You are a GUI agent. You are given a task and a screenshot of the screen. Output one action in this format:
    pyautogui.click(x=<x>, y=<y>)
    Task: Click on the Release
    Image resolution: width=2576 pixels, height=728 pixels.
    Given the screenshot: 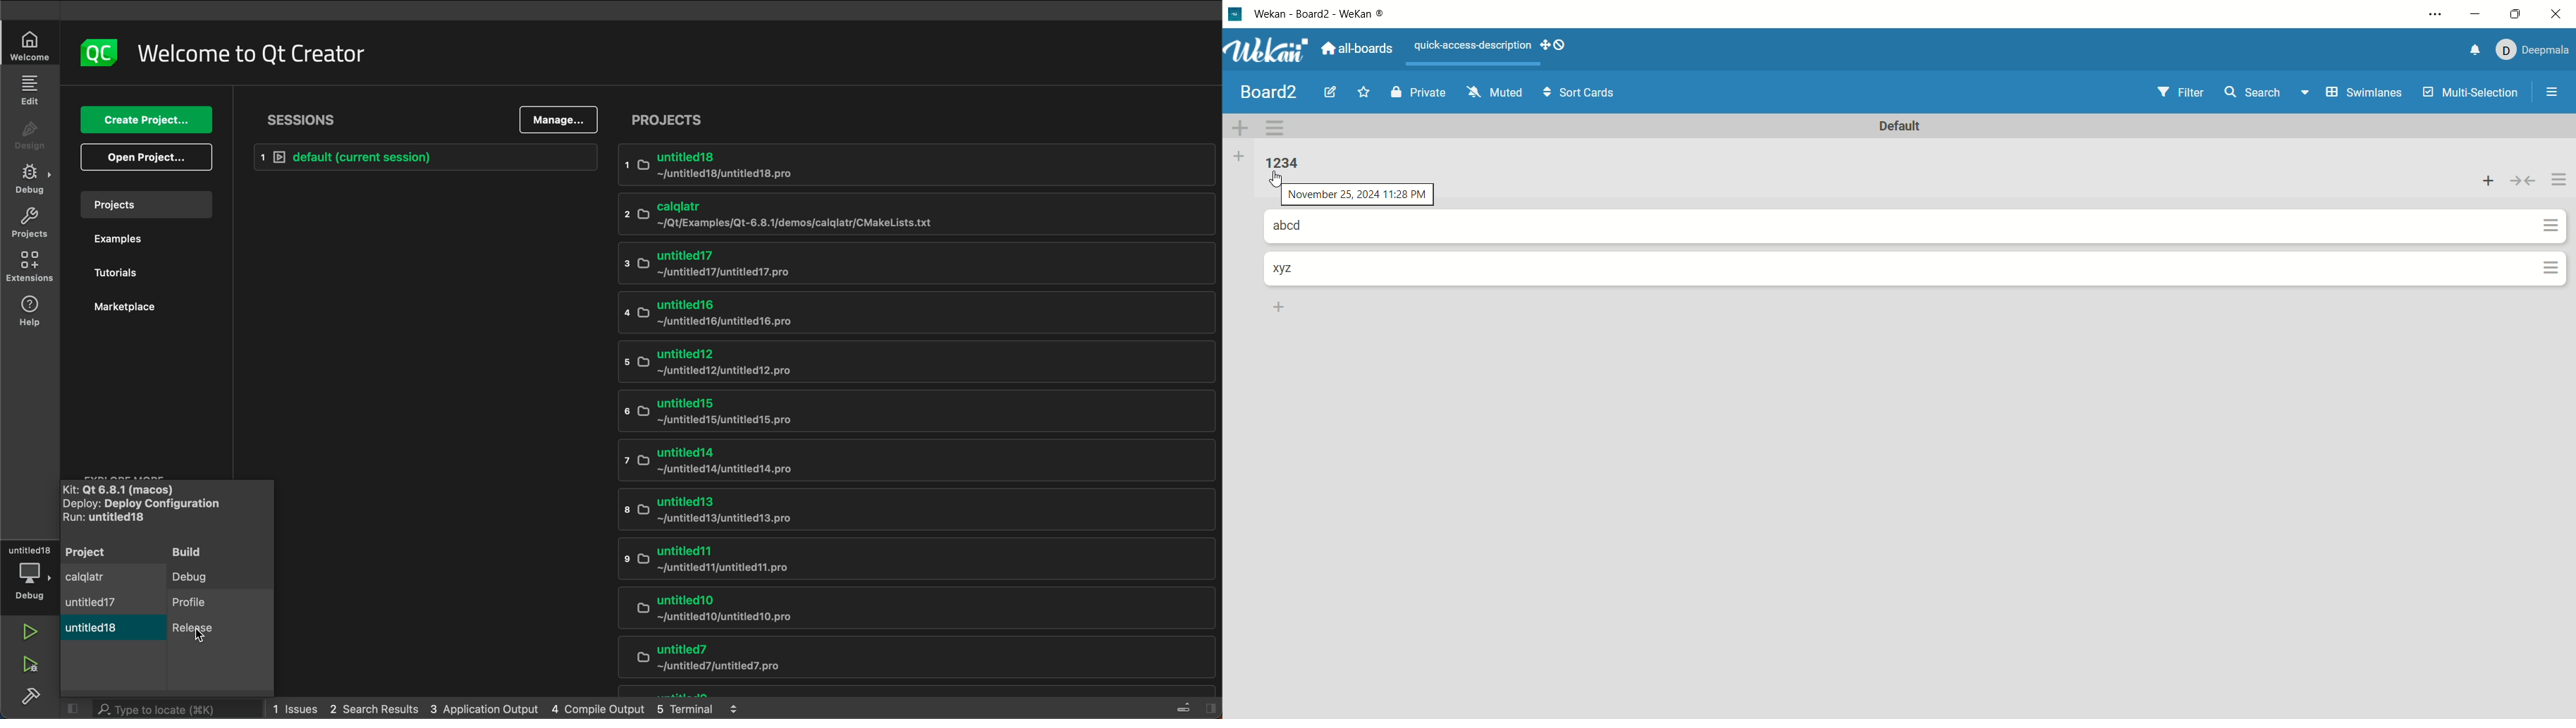 What is the action you would take?
    pyautogui.click(x=205, y=636)
    